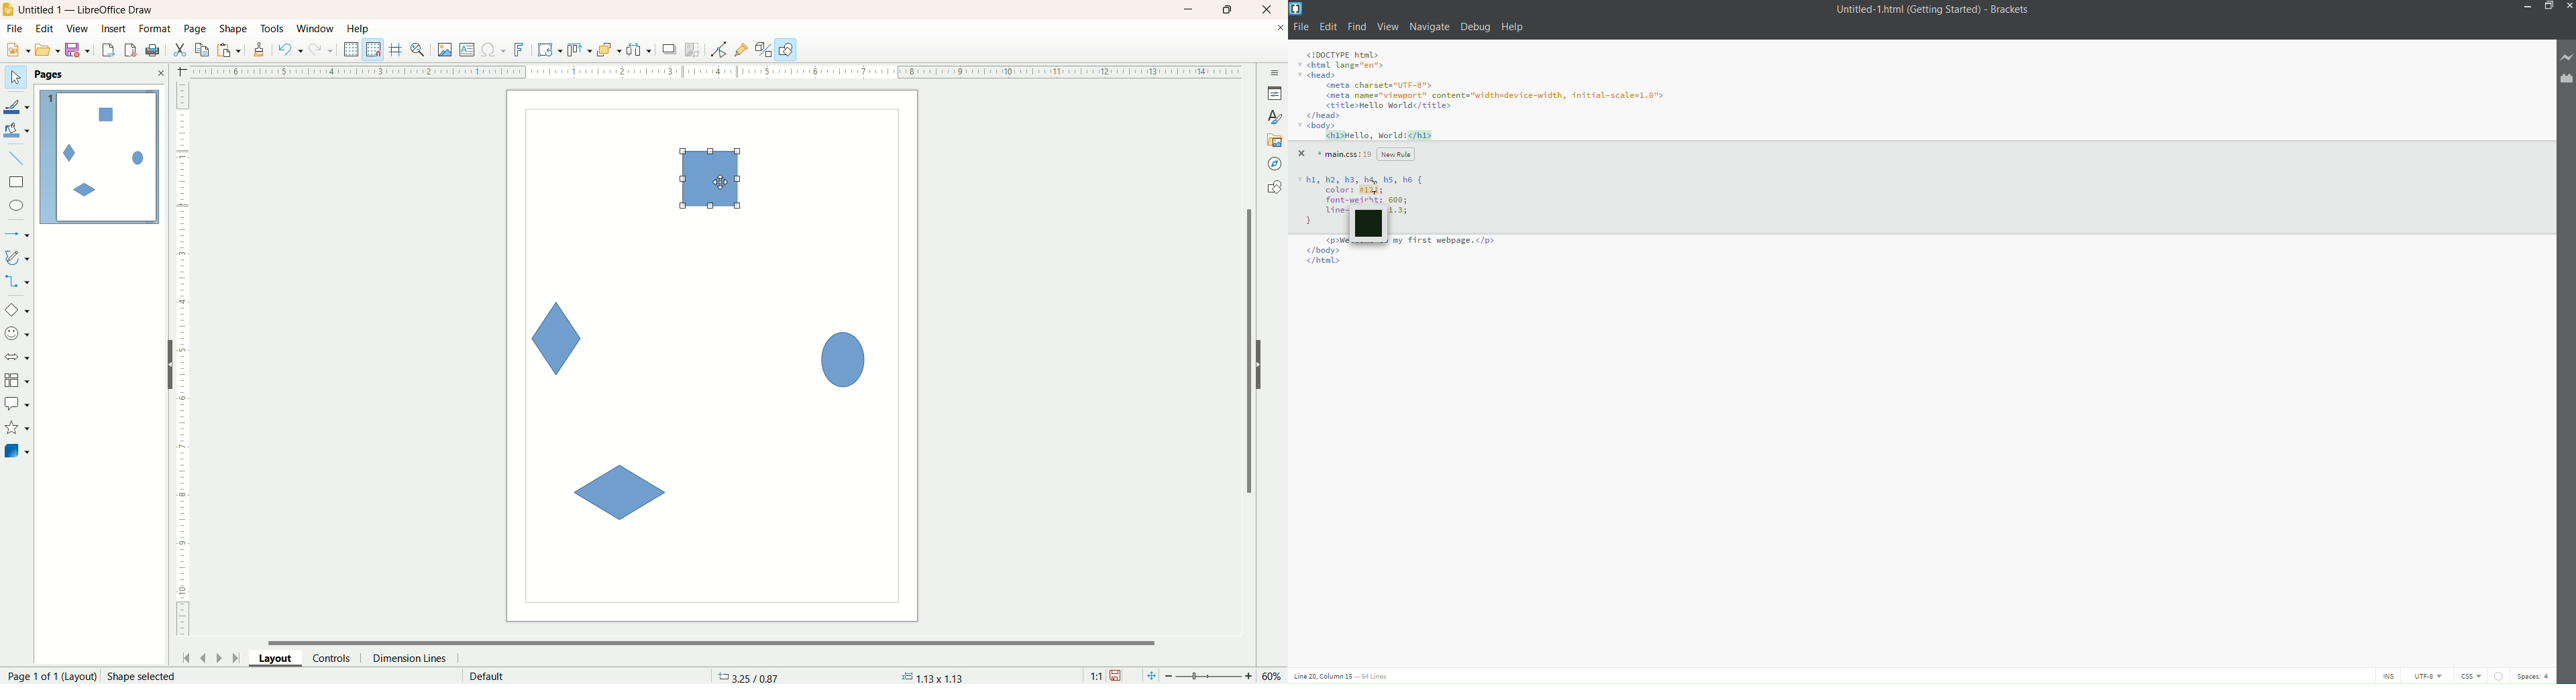 This screenshot has width=2576, height=700. What do you see at coordinates (16, 309) in the screenshot?
I see `basic shape` at bounding box center [16, 309].